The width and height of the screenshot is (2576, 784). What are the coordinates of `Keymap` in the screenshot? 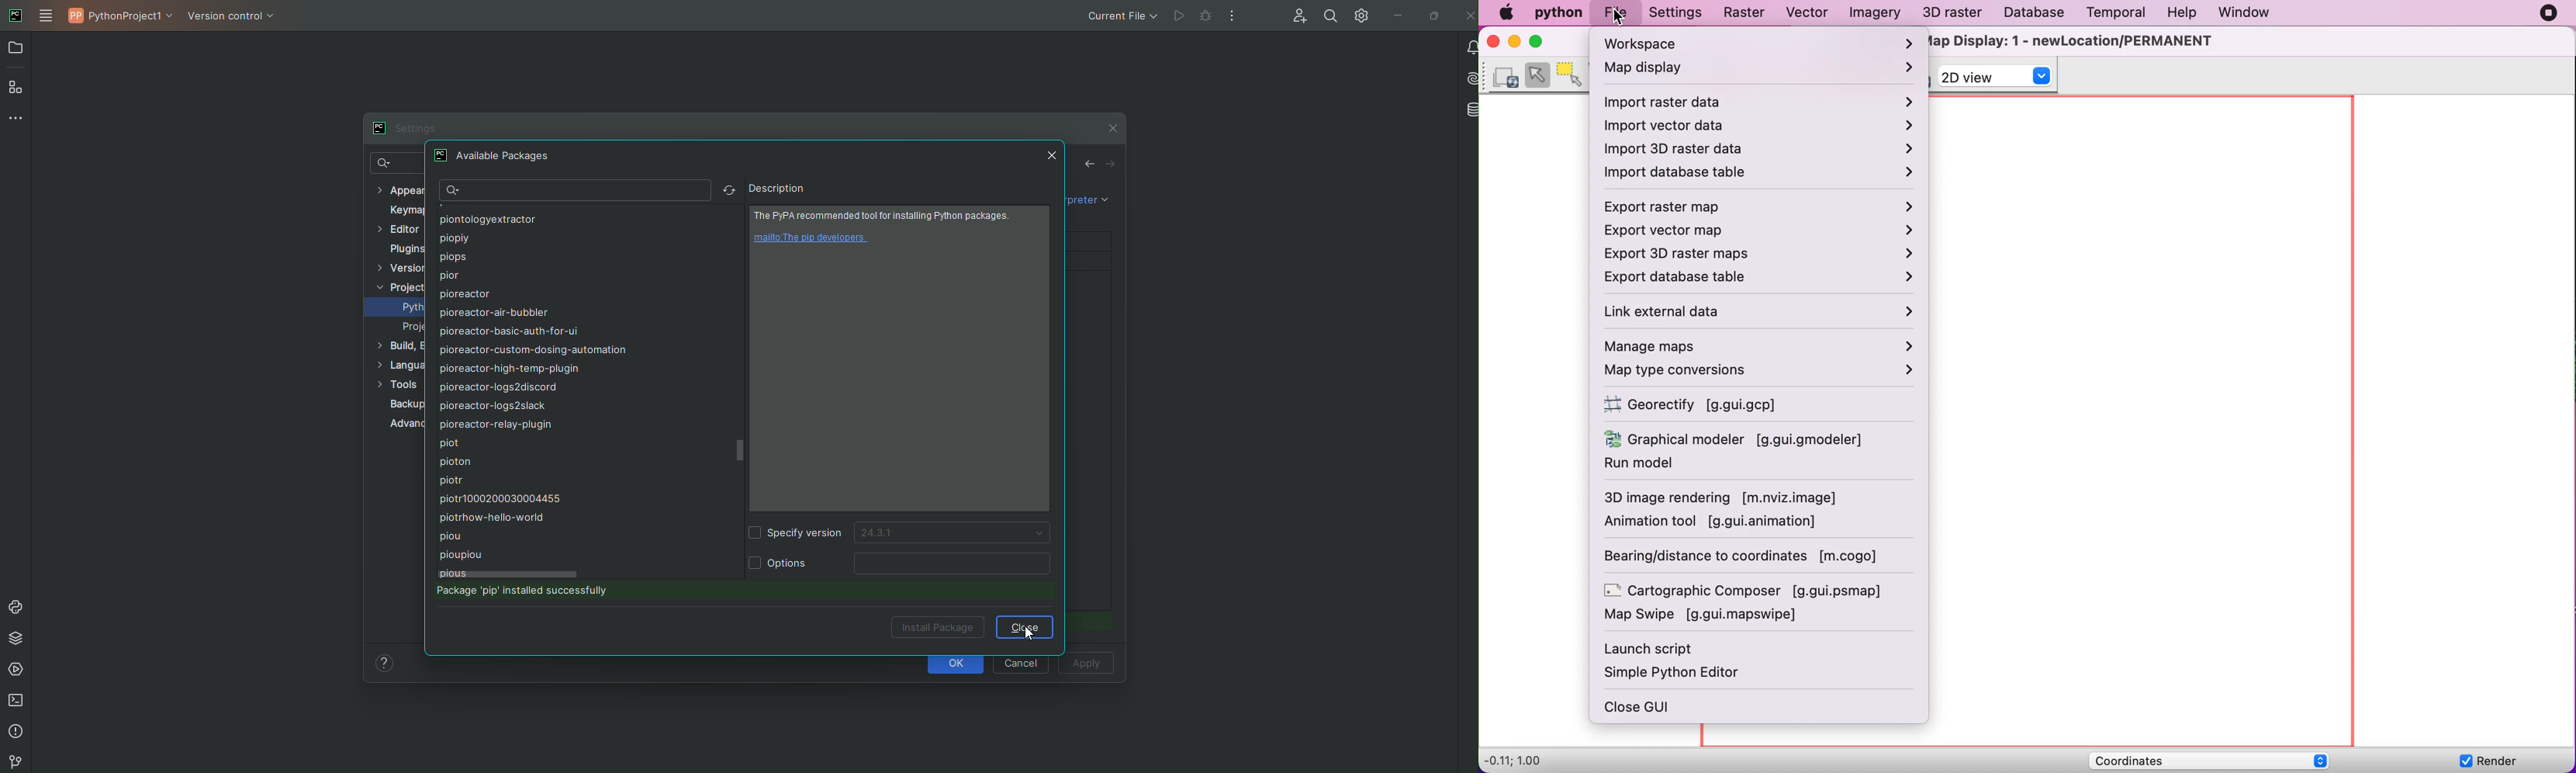 It's located at (407, 209).